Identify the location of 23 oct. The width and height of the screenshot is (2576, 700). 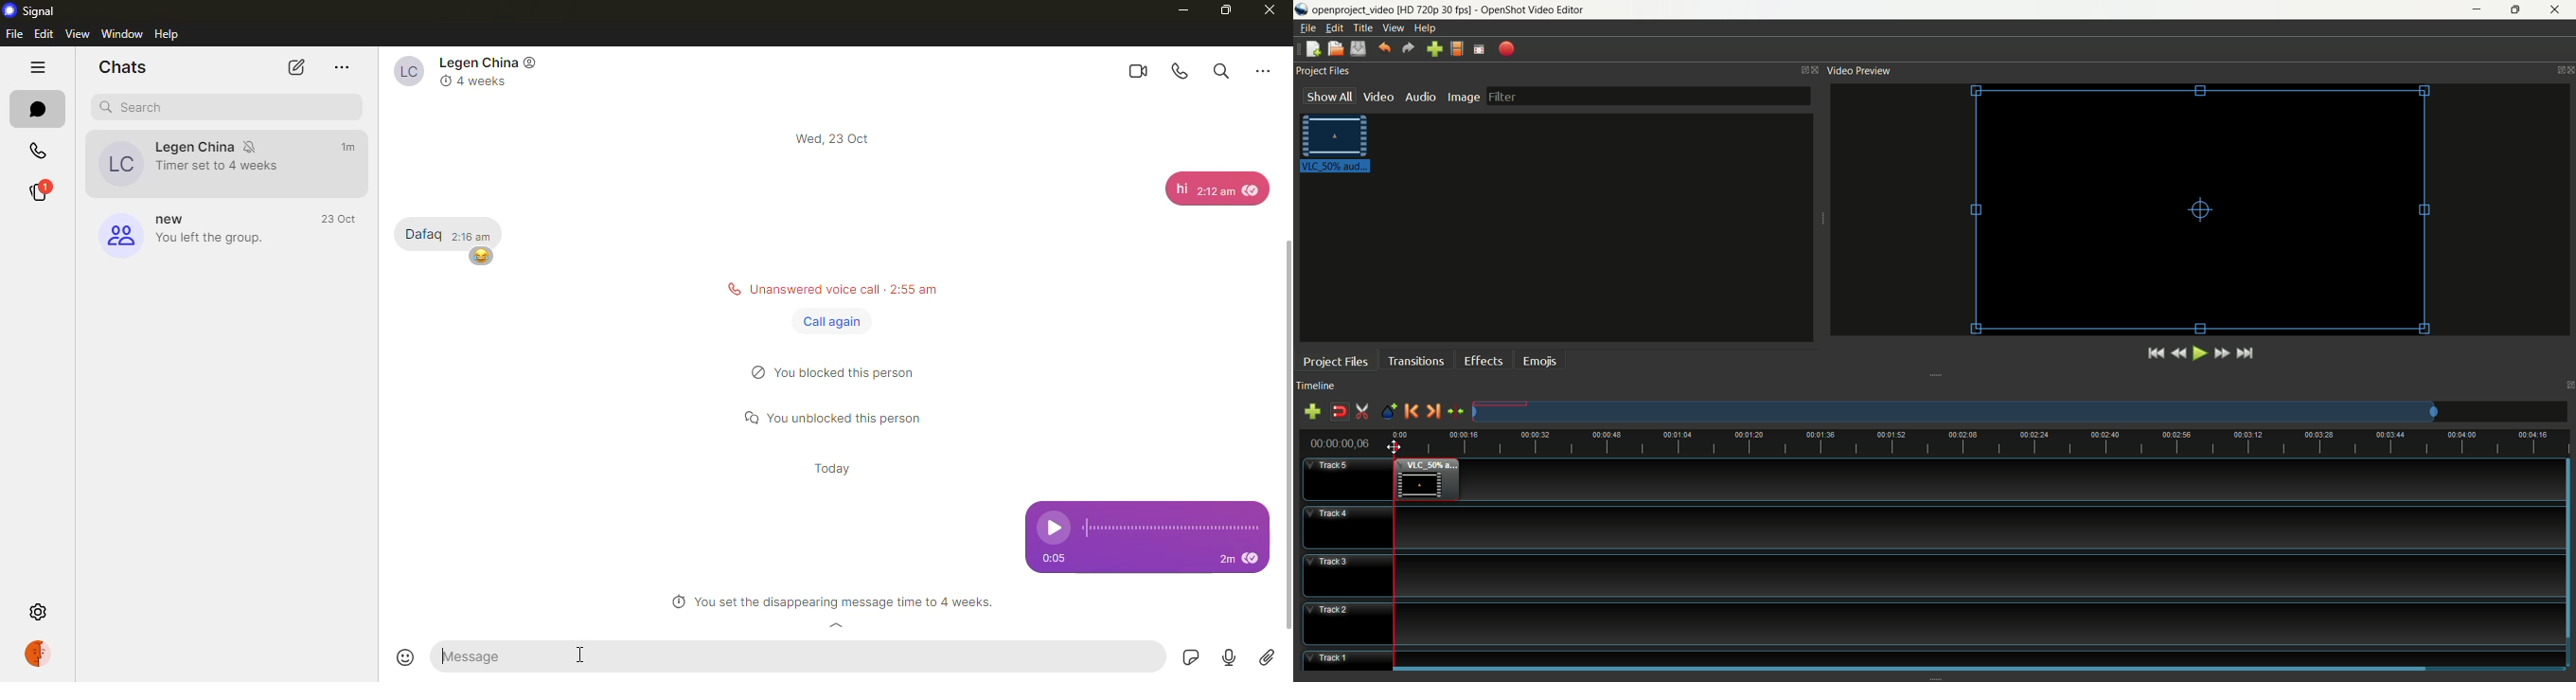
(342, 220).